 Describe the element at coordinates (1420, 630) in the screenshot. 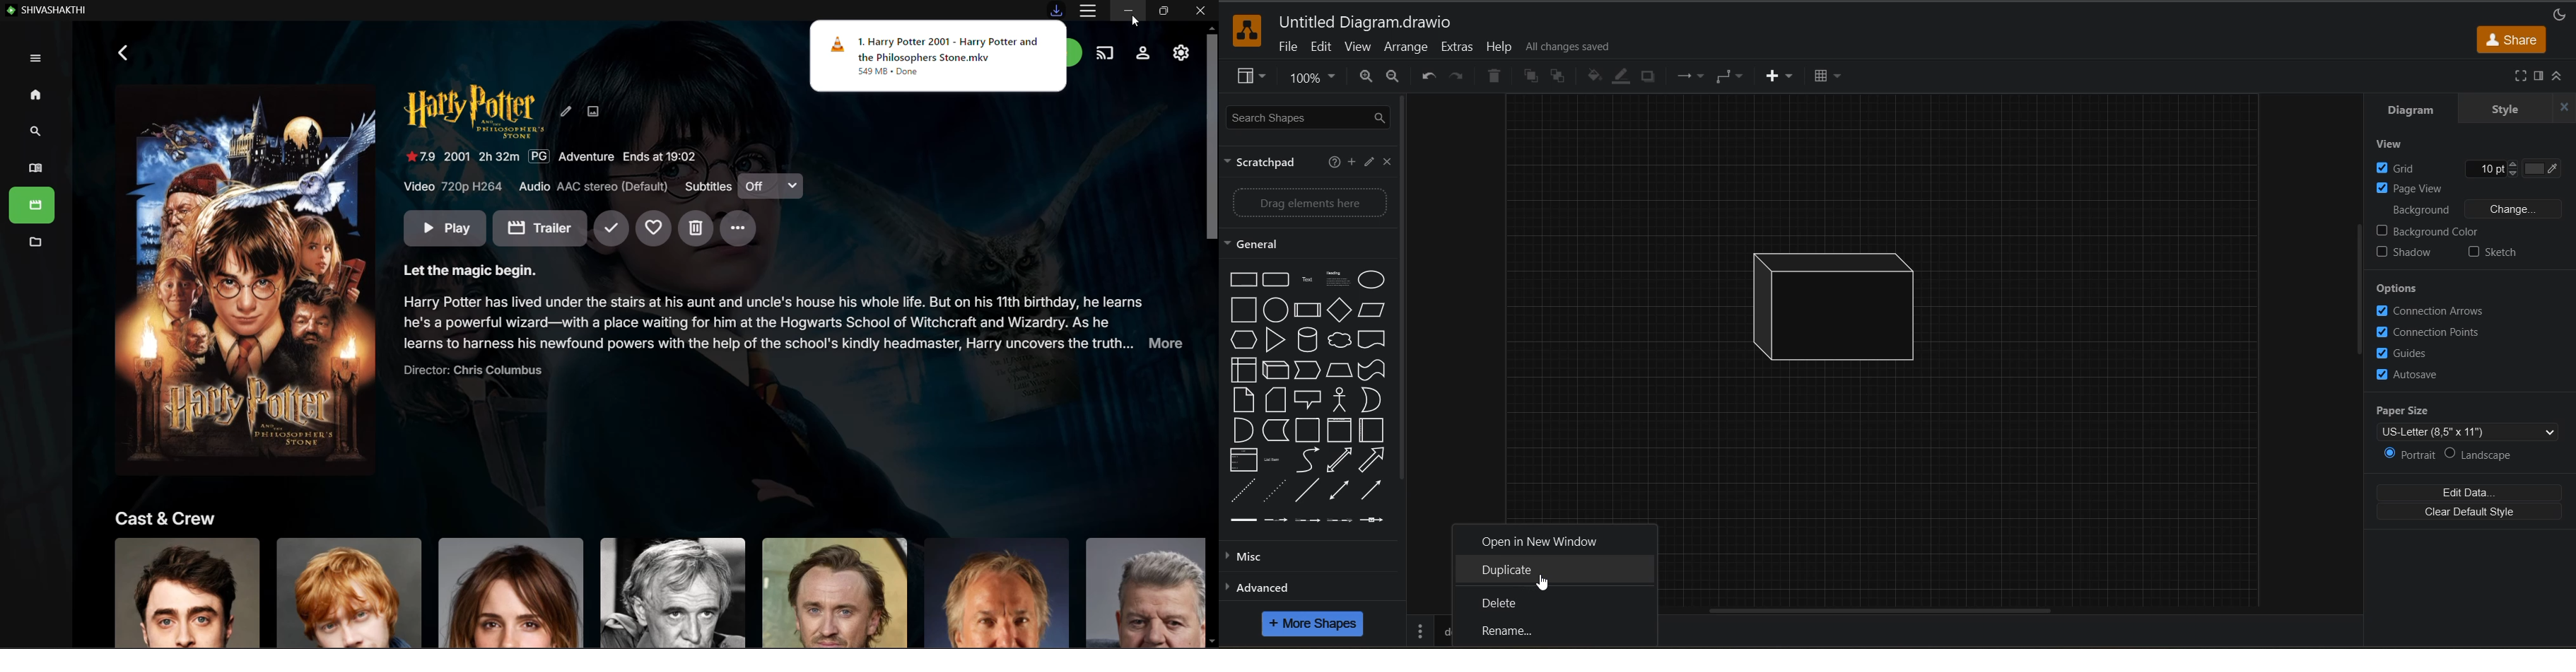

I see `pages` at that location.